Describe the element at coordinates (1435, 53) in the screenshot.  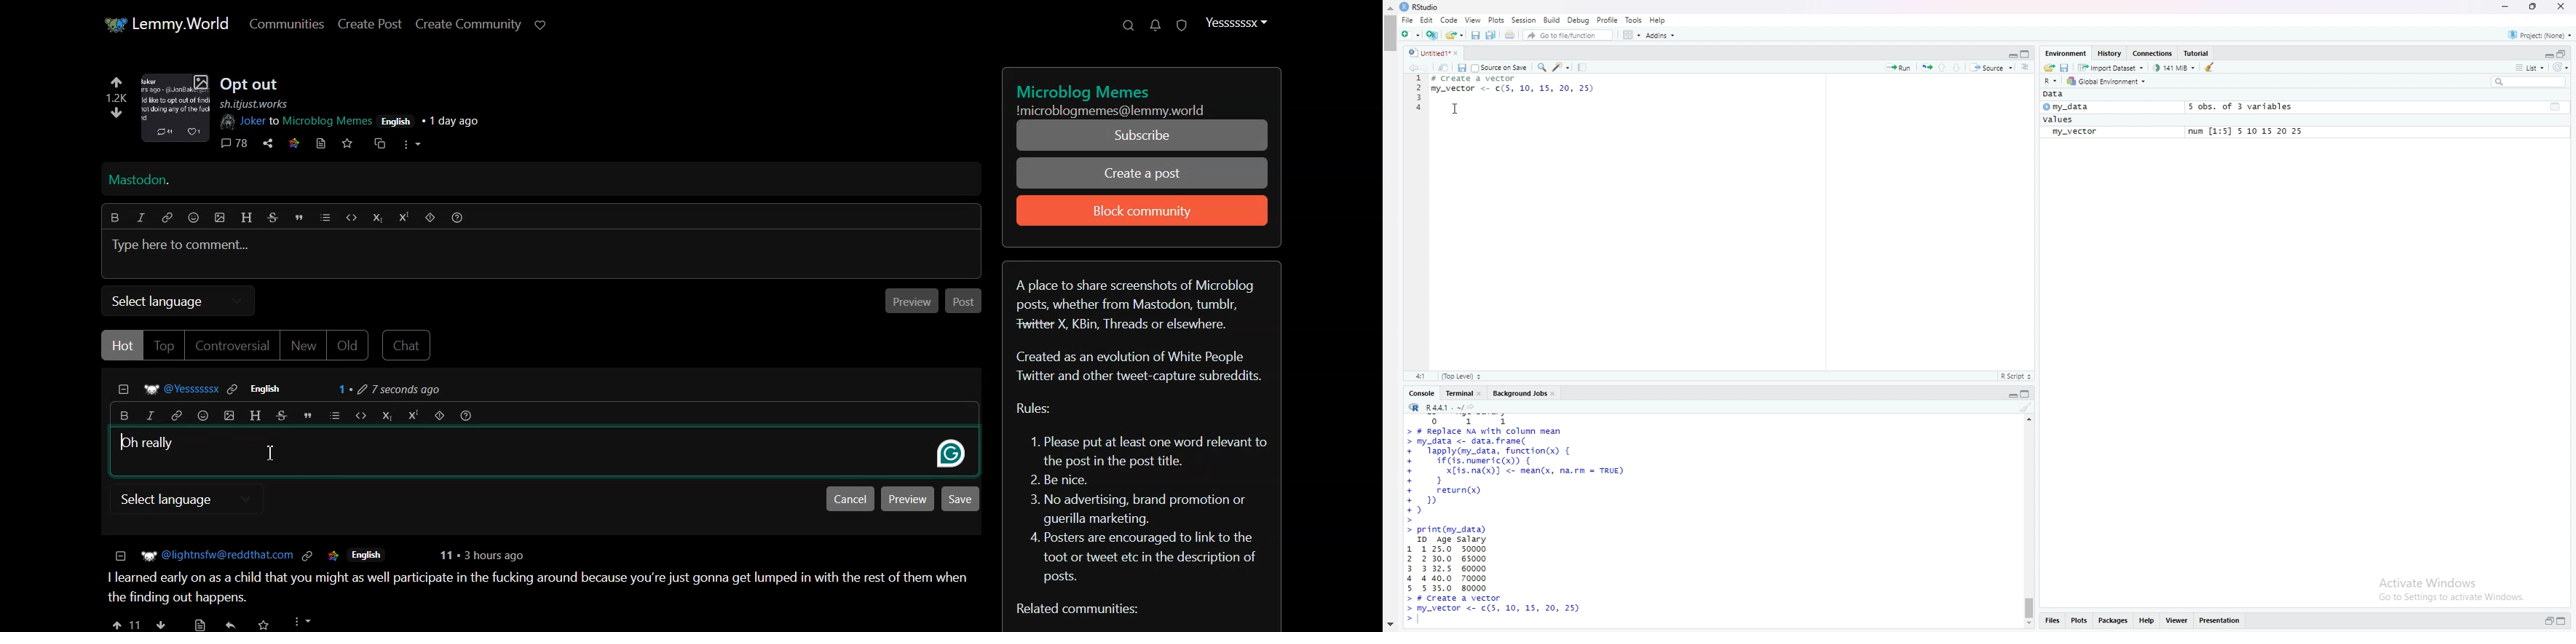
I see `untitled1` at that location.